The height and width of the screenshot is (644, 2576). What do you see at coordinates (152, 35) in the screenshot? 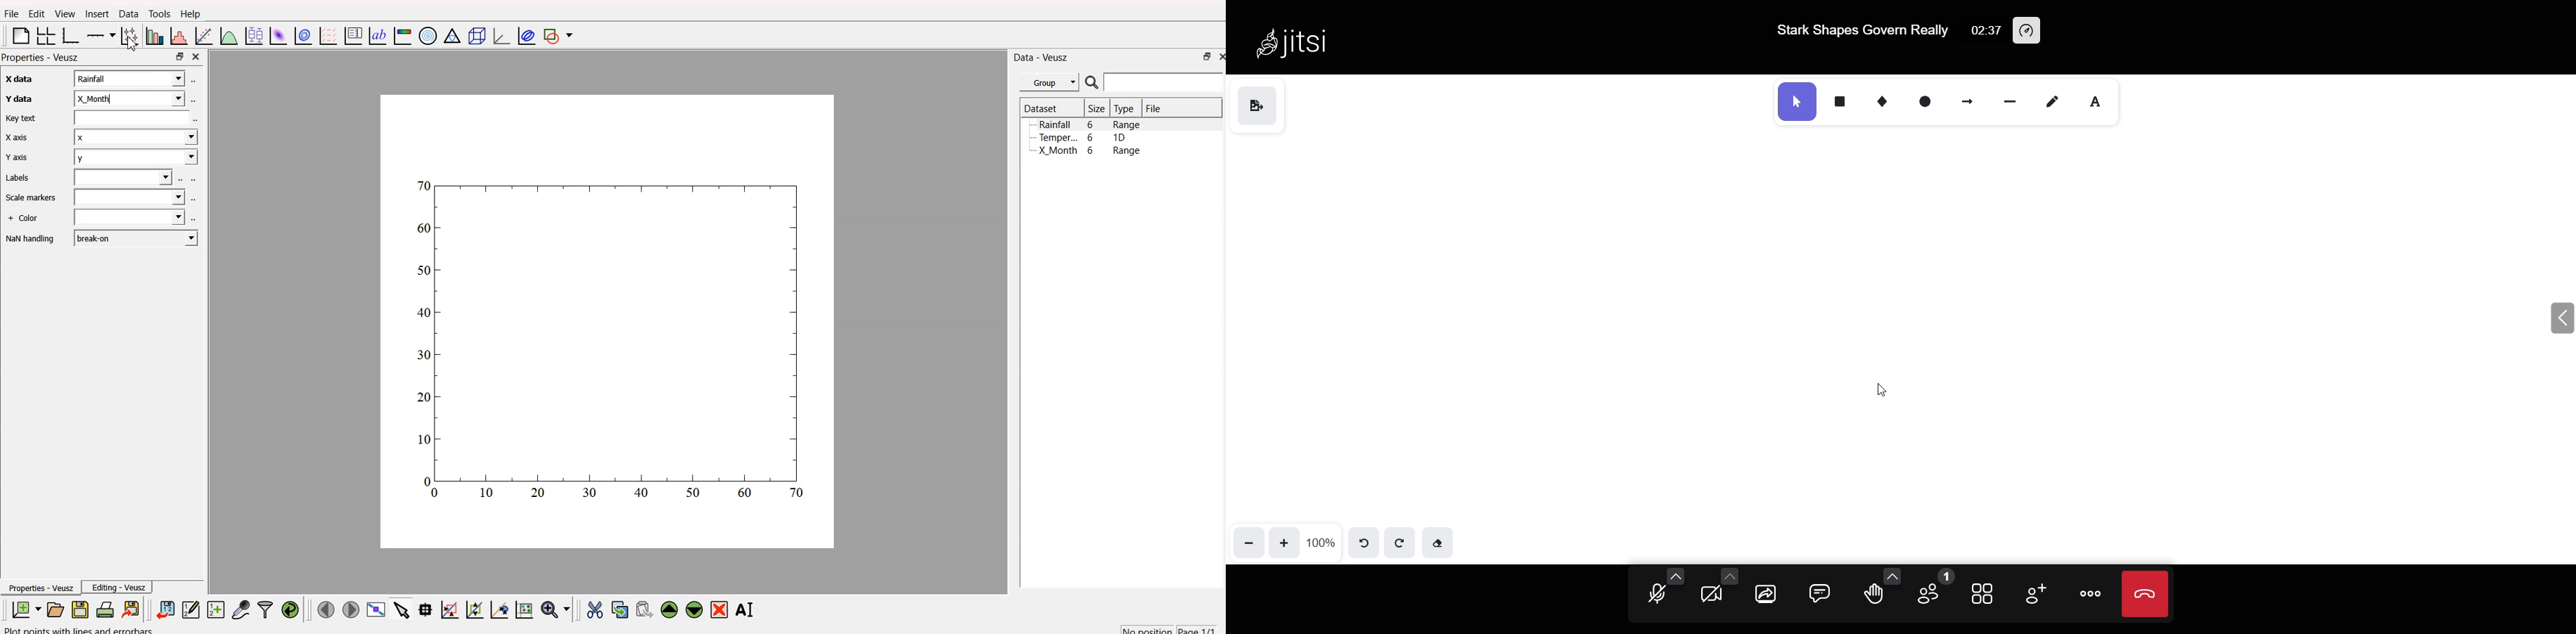
I see `plot bar chart` at bounding box center [152, 35].